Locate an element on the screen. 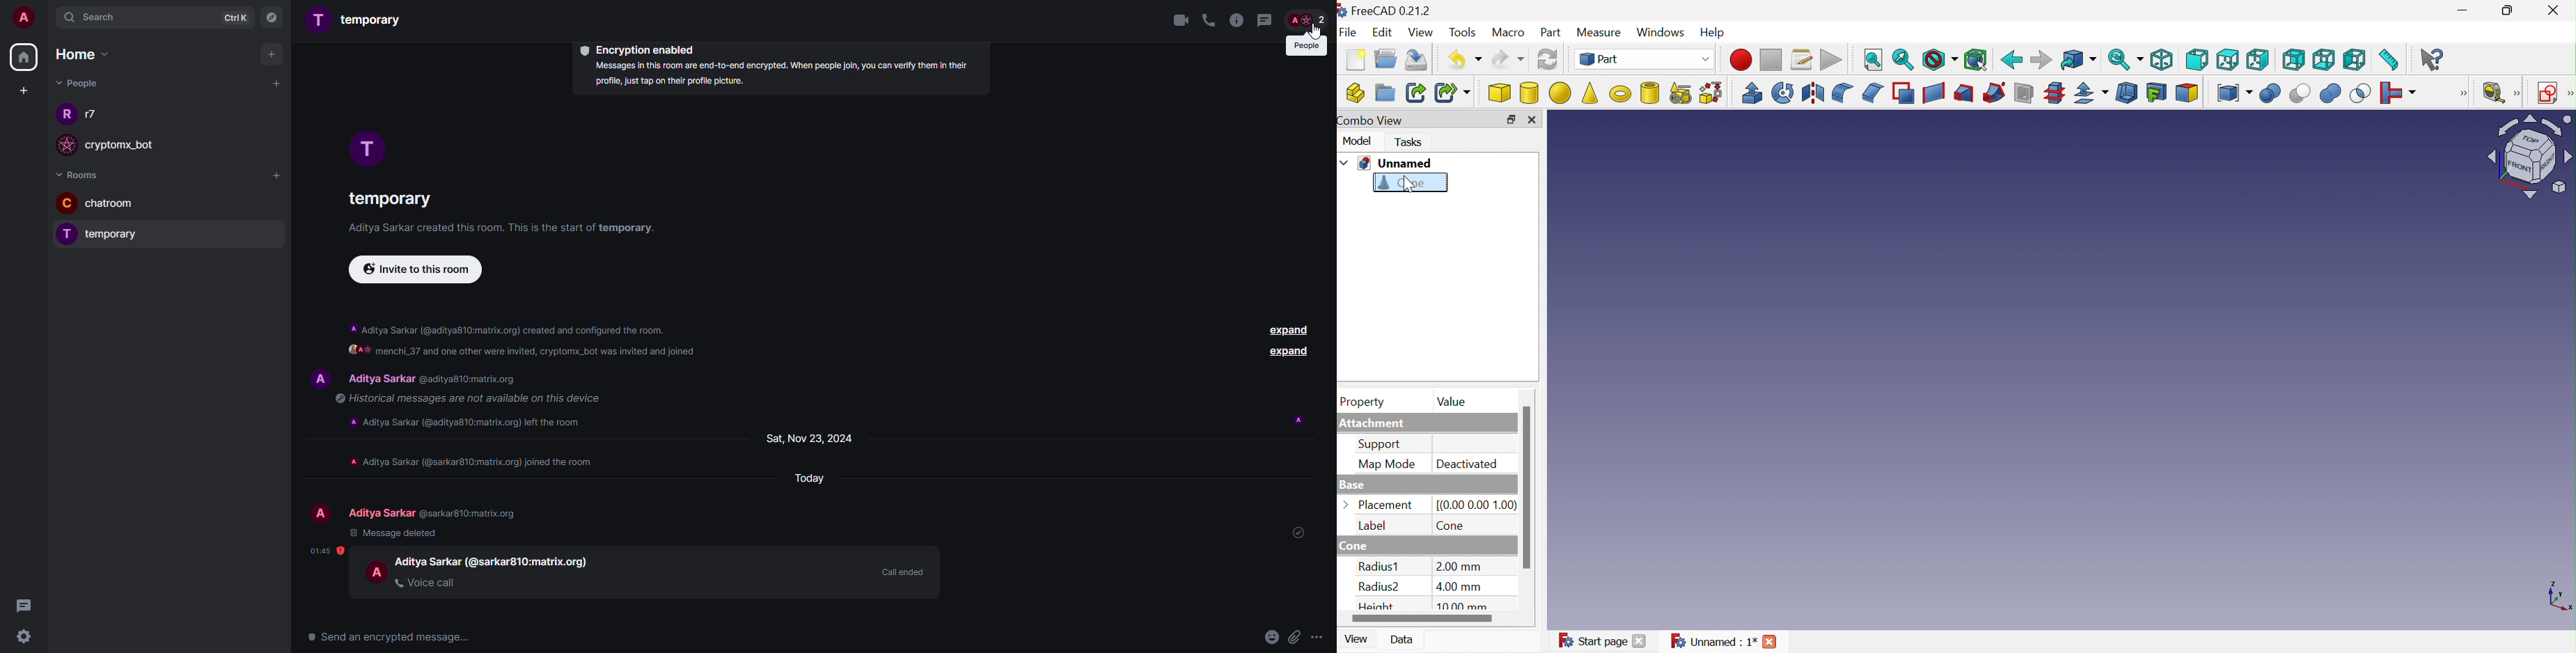 The width and height of the screenshot is (2576, 672). Edit is located at coordinates (1383, 33).